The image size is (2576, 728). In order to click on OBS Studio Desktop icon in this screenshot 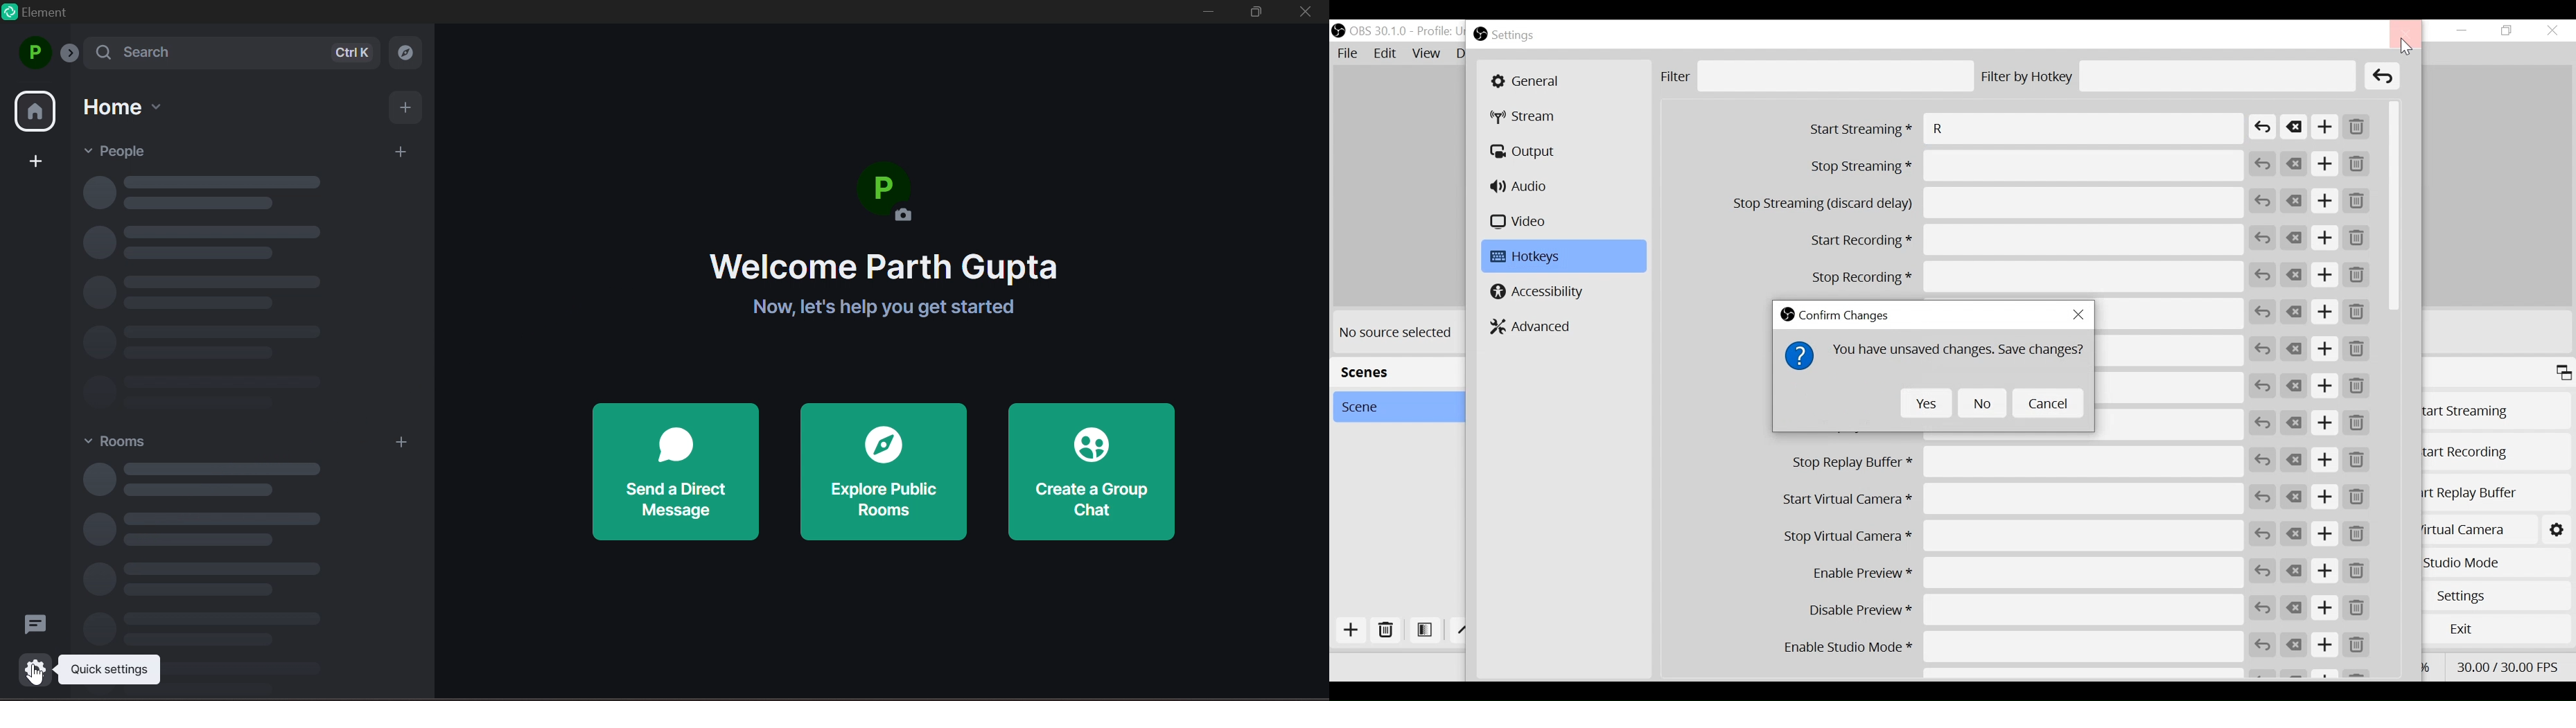, I will do `click(1481, 34)`.